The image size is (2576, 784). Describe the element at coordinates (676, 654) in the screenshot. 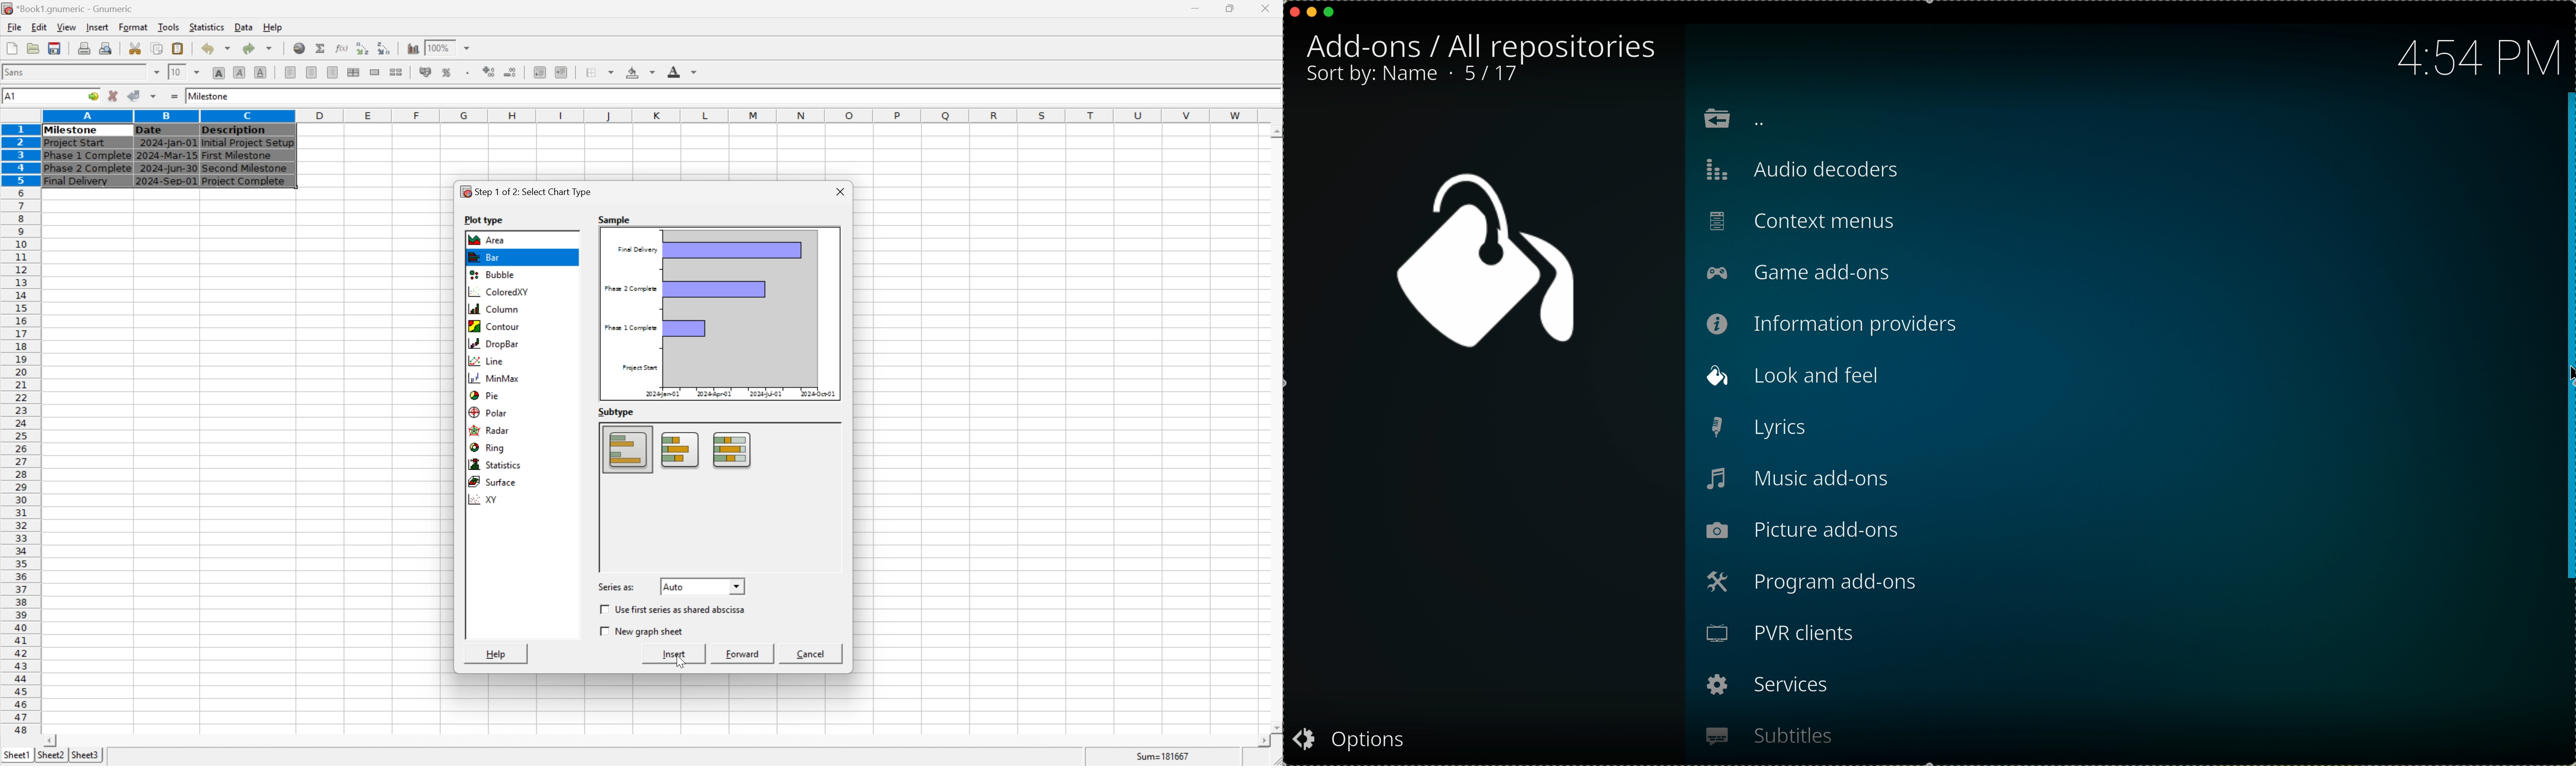

I see `insert` at that location.